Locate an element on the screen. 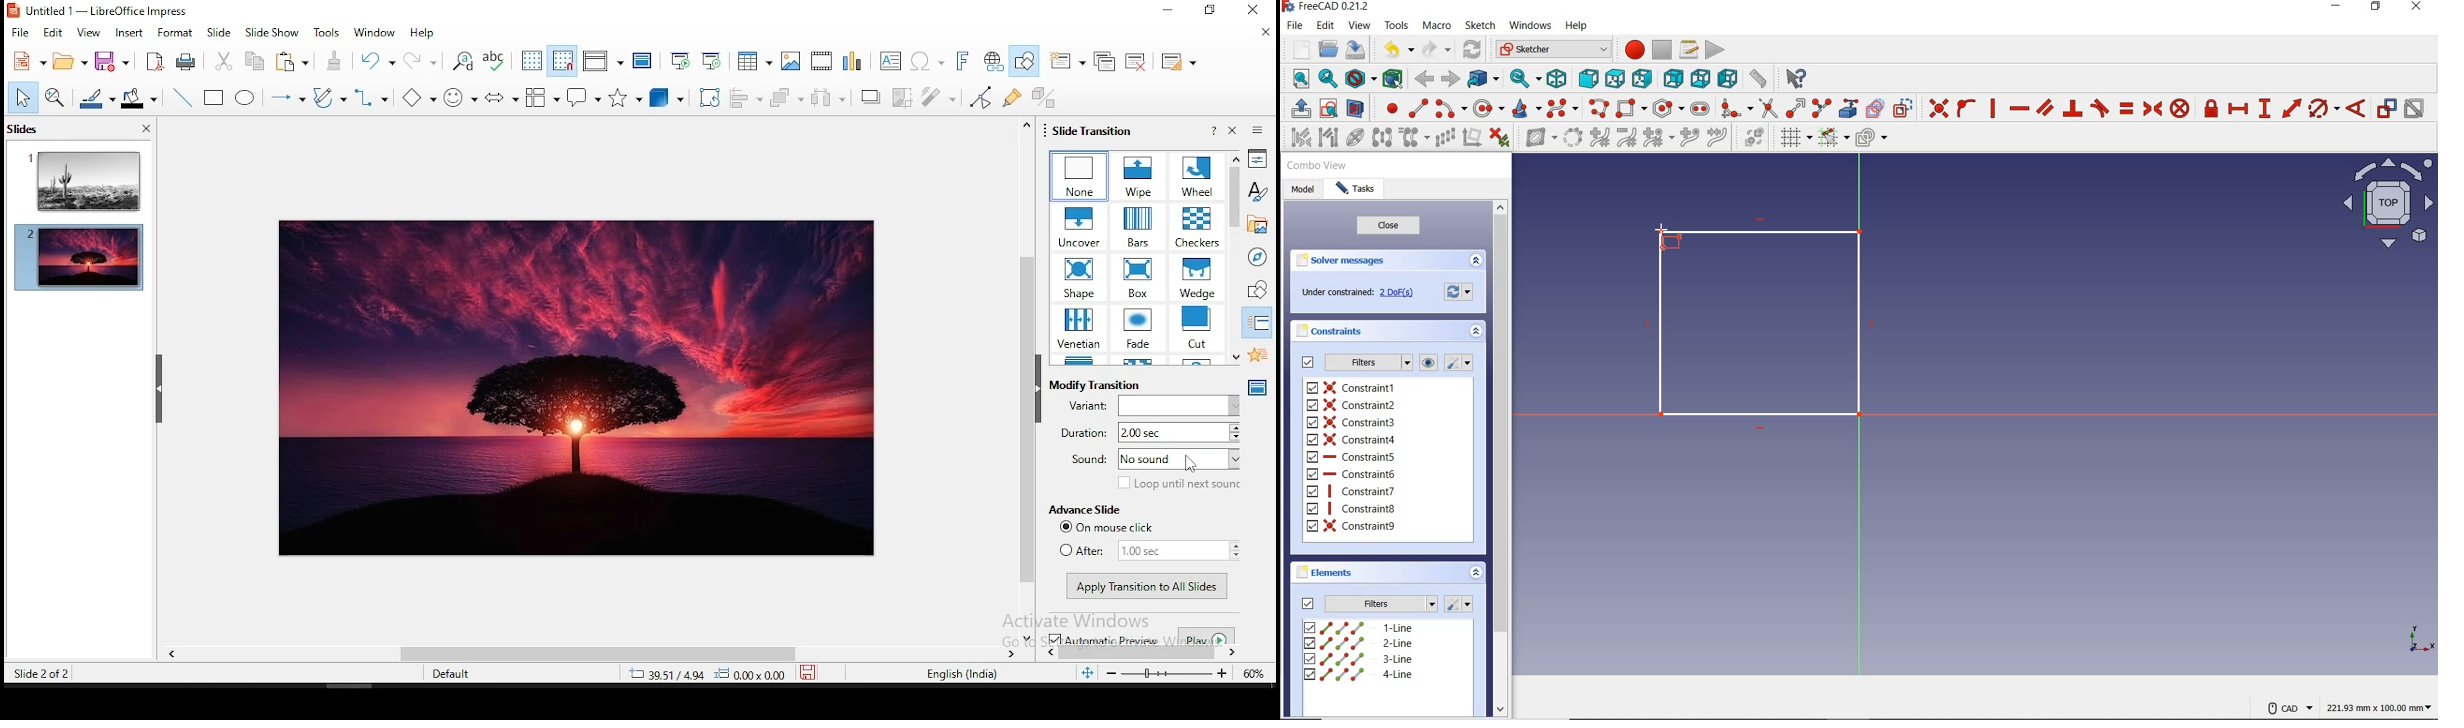 This screenshot has height=728, width=2464. top view is located at coordinates (2387, 207).